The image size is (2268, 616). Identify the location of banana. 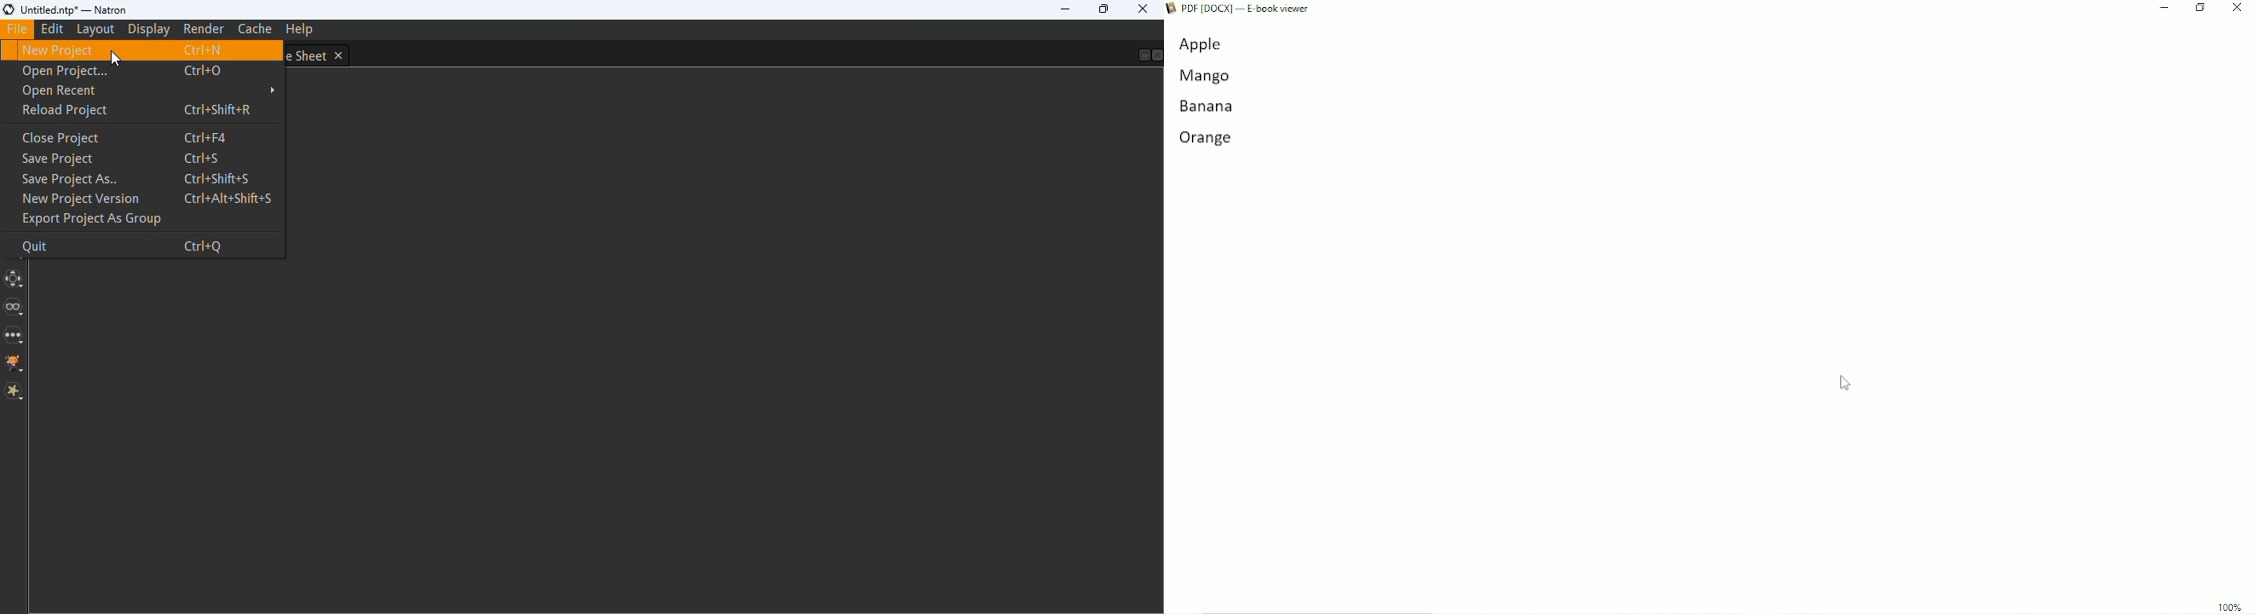
(1206, 106).